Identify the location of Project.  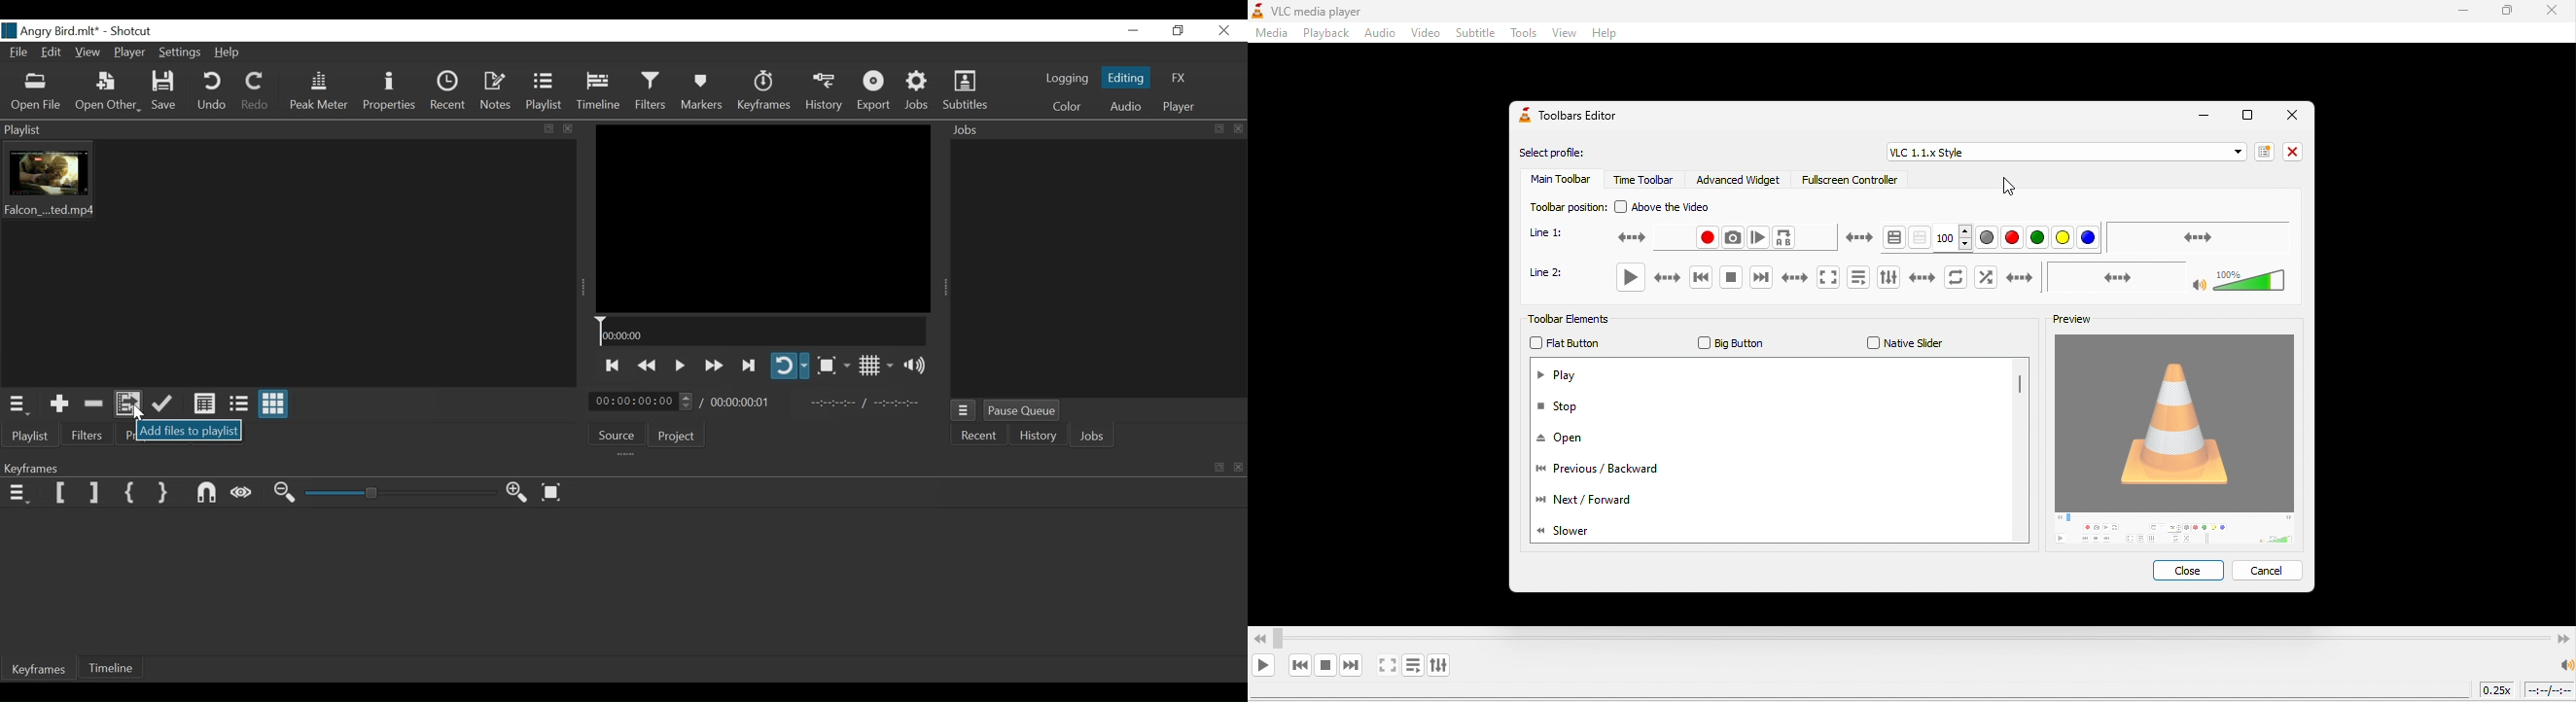
(677, 437).